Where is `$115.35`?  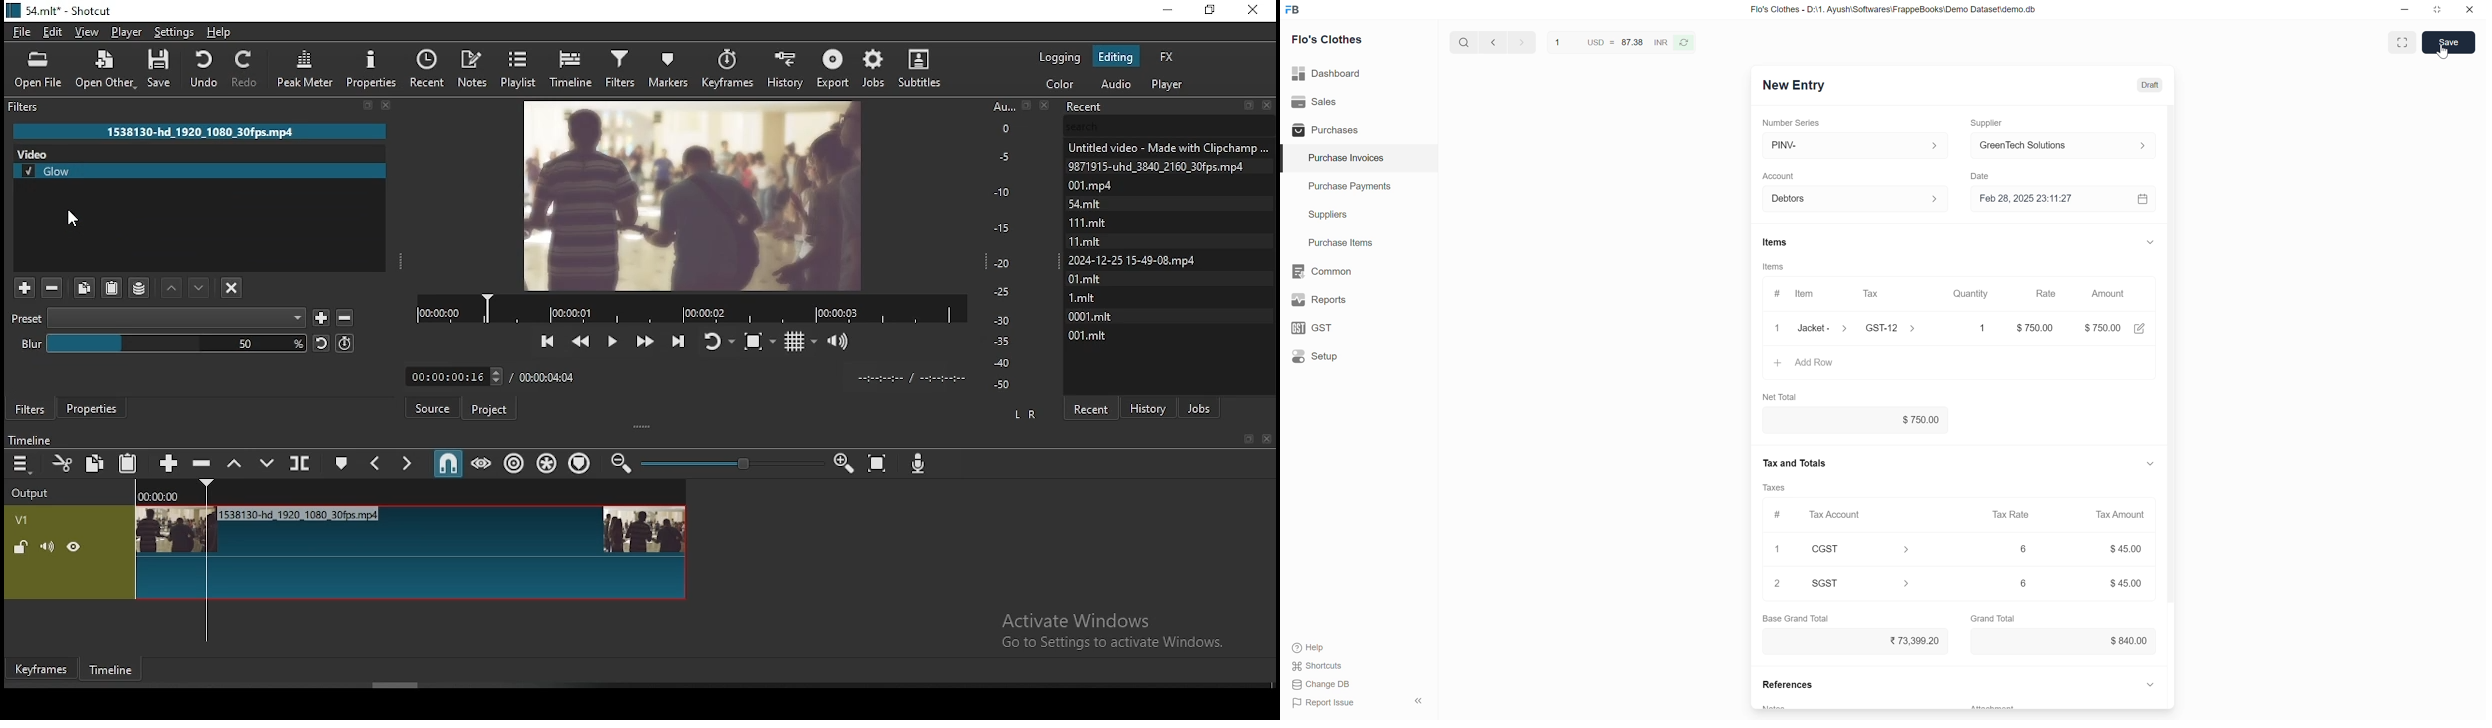
$115.35 is located at coordinates (2065, 641).